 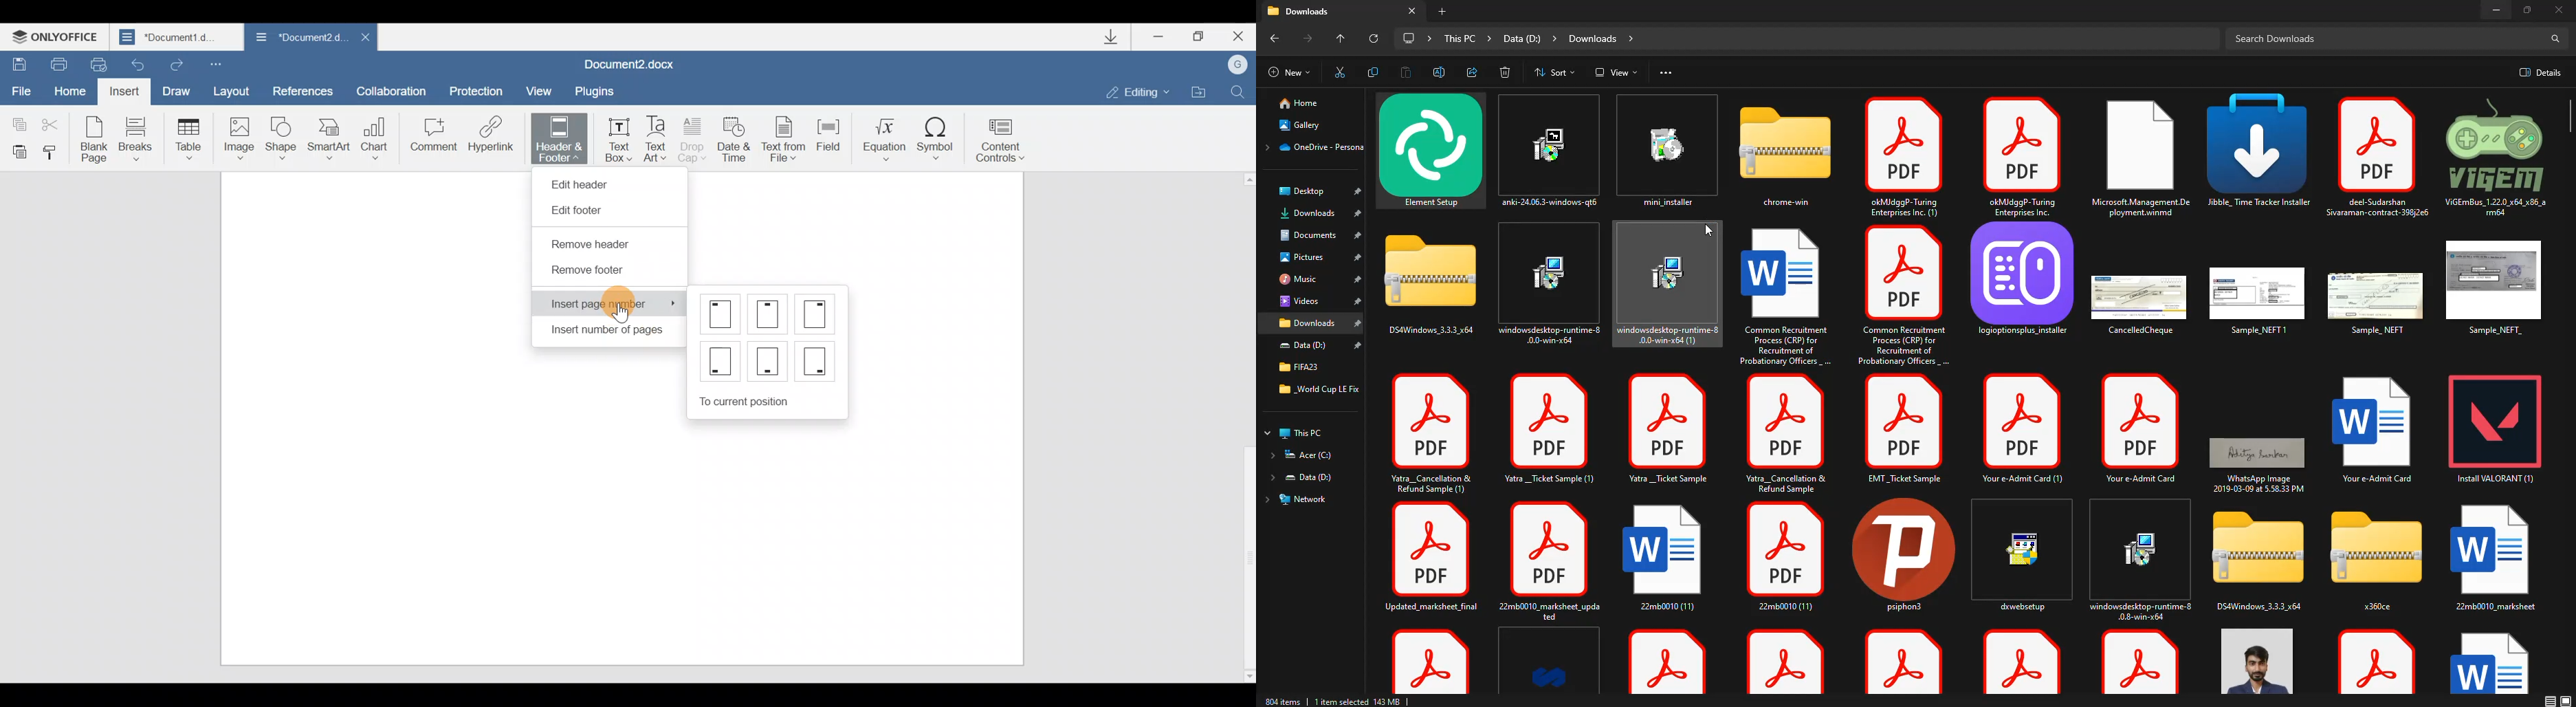 What do you see at coordinates (1201, 91) in the screenshot?
I see `Open file location` at bounding box center [1201, 91].